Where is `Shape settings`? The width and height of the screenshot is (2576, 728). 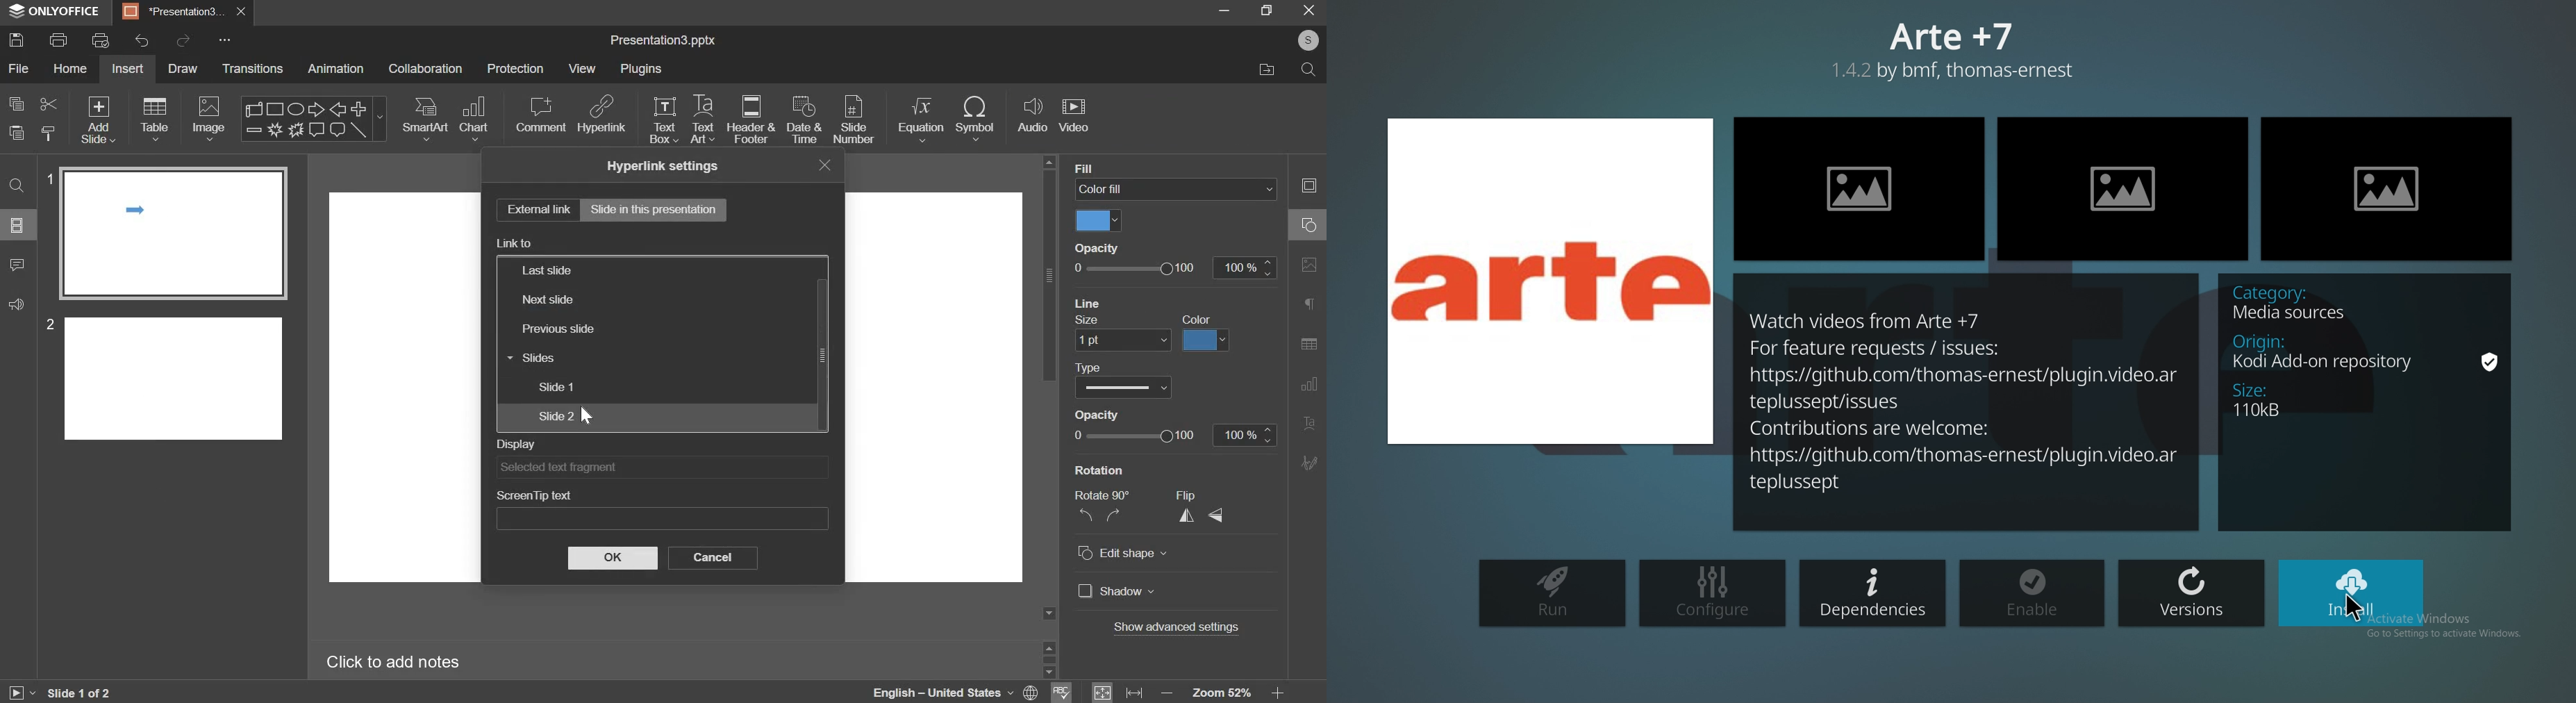
Shape settings is located at coordinates (1308, 224).